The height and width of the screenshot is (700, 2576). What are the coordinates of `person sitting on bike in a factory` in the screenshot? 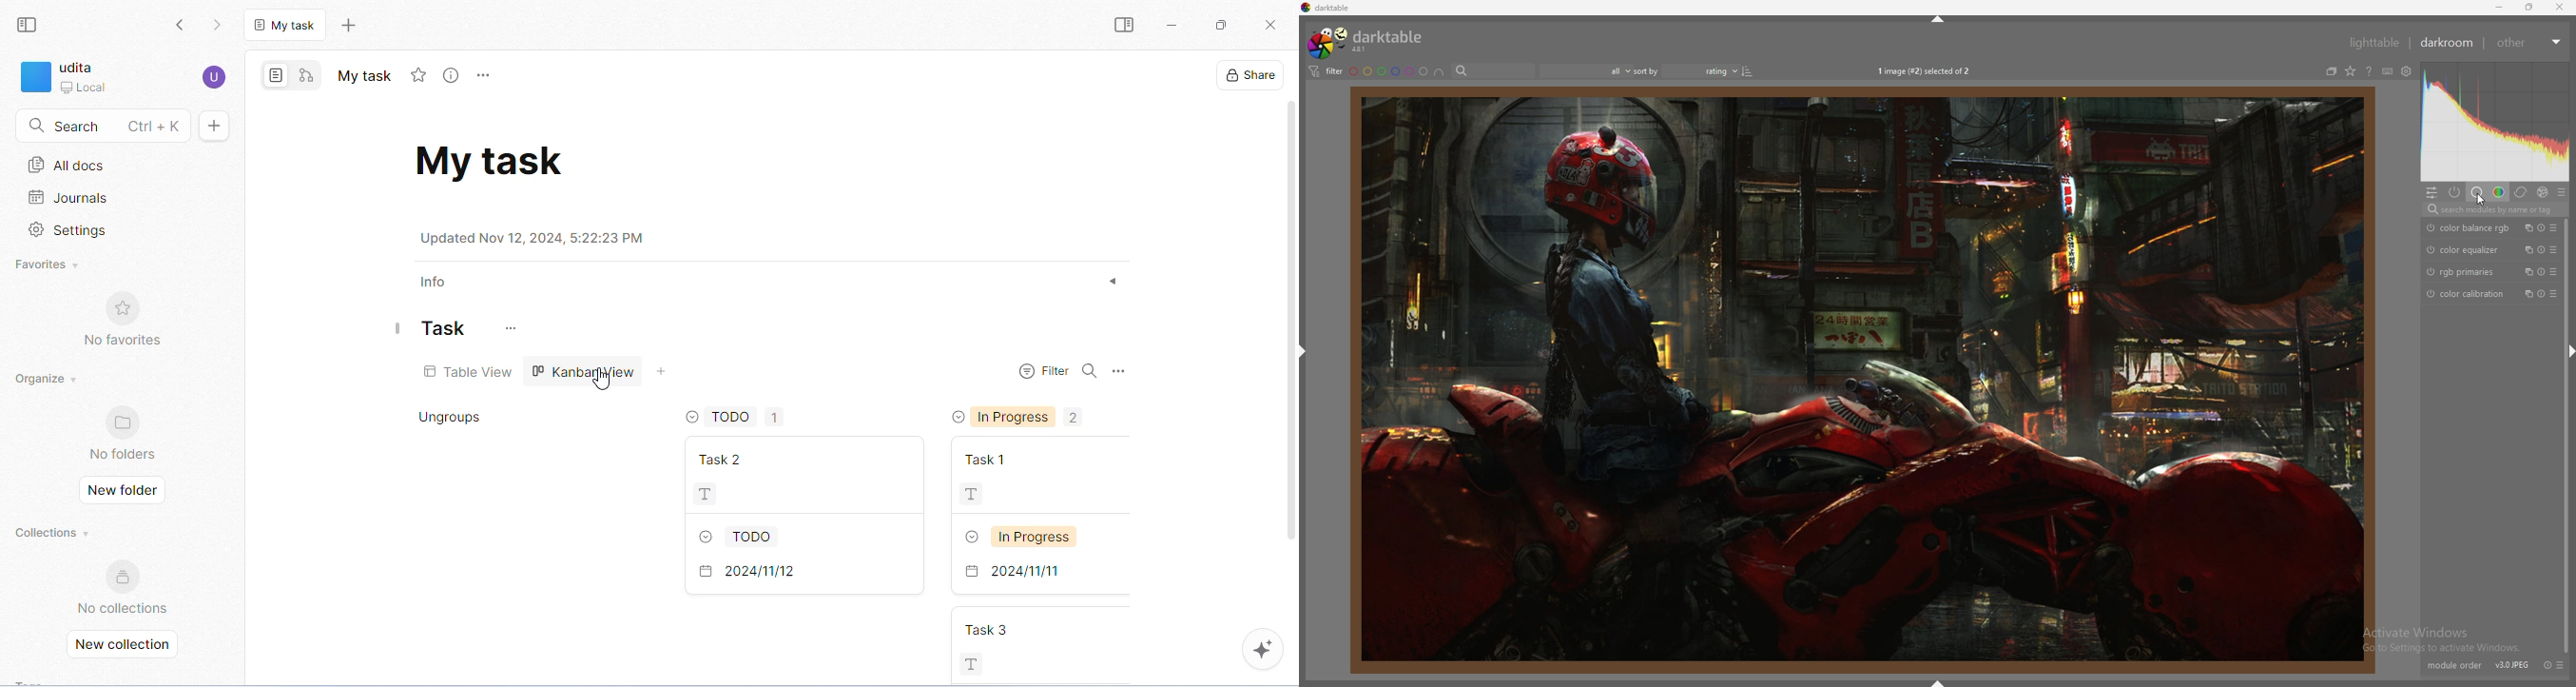 It's located at (1859, 378).